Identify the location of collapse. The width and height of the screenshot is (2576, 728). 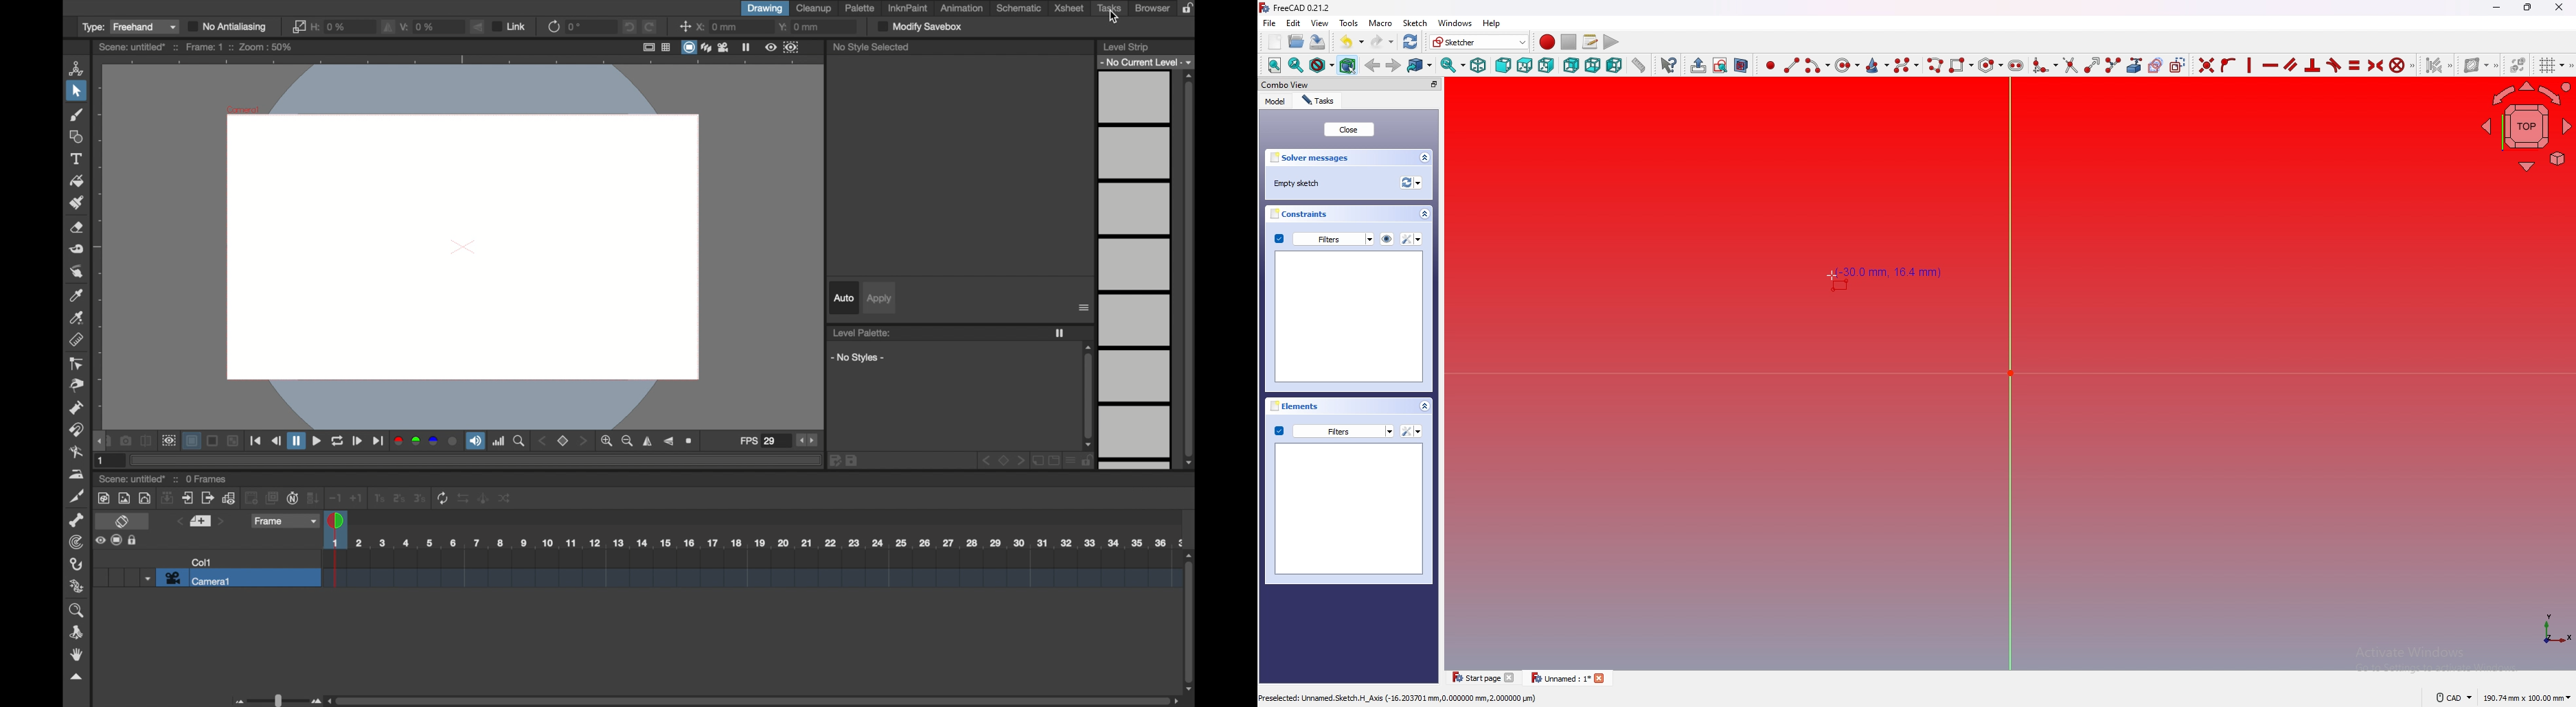
(1424, 213).